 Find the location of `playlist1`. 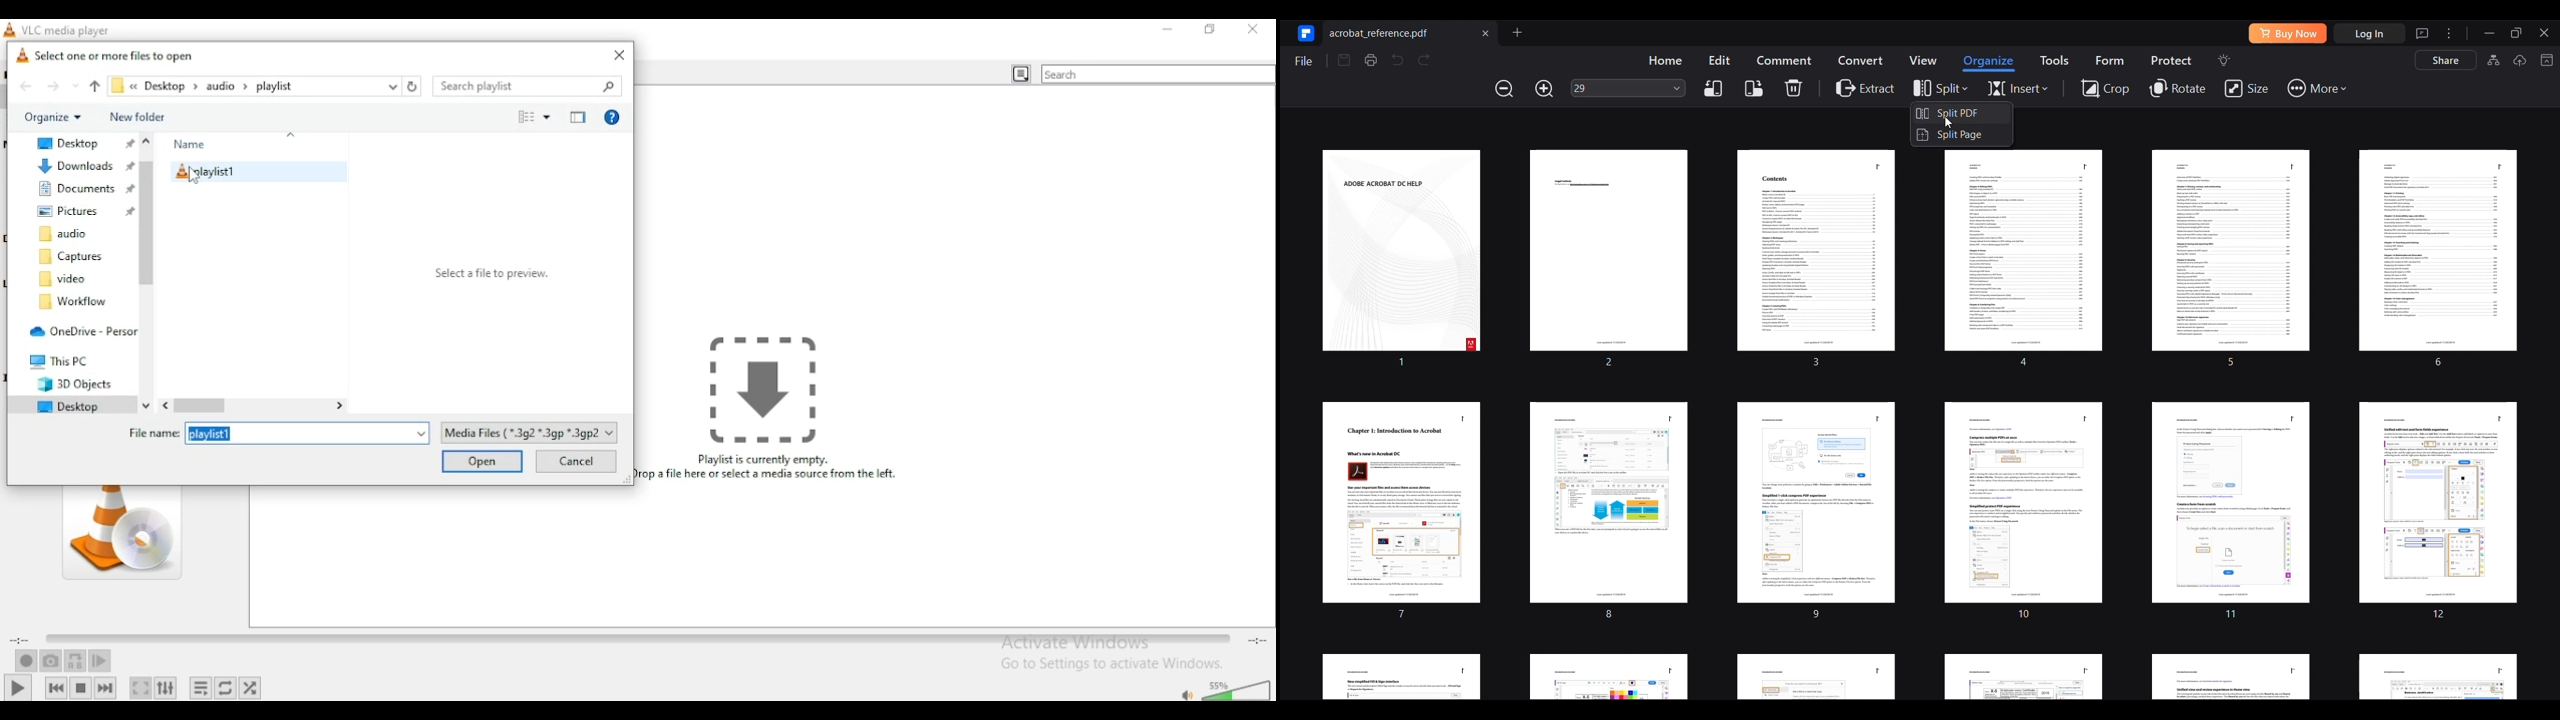

playlist1 is located at coordinates (305, 434).